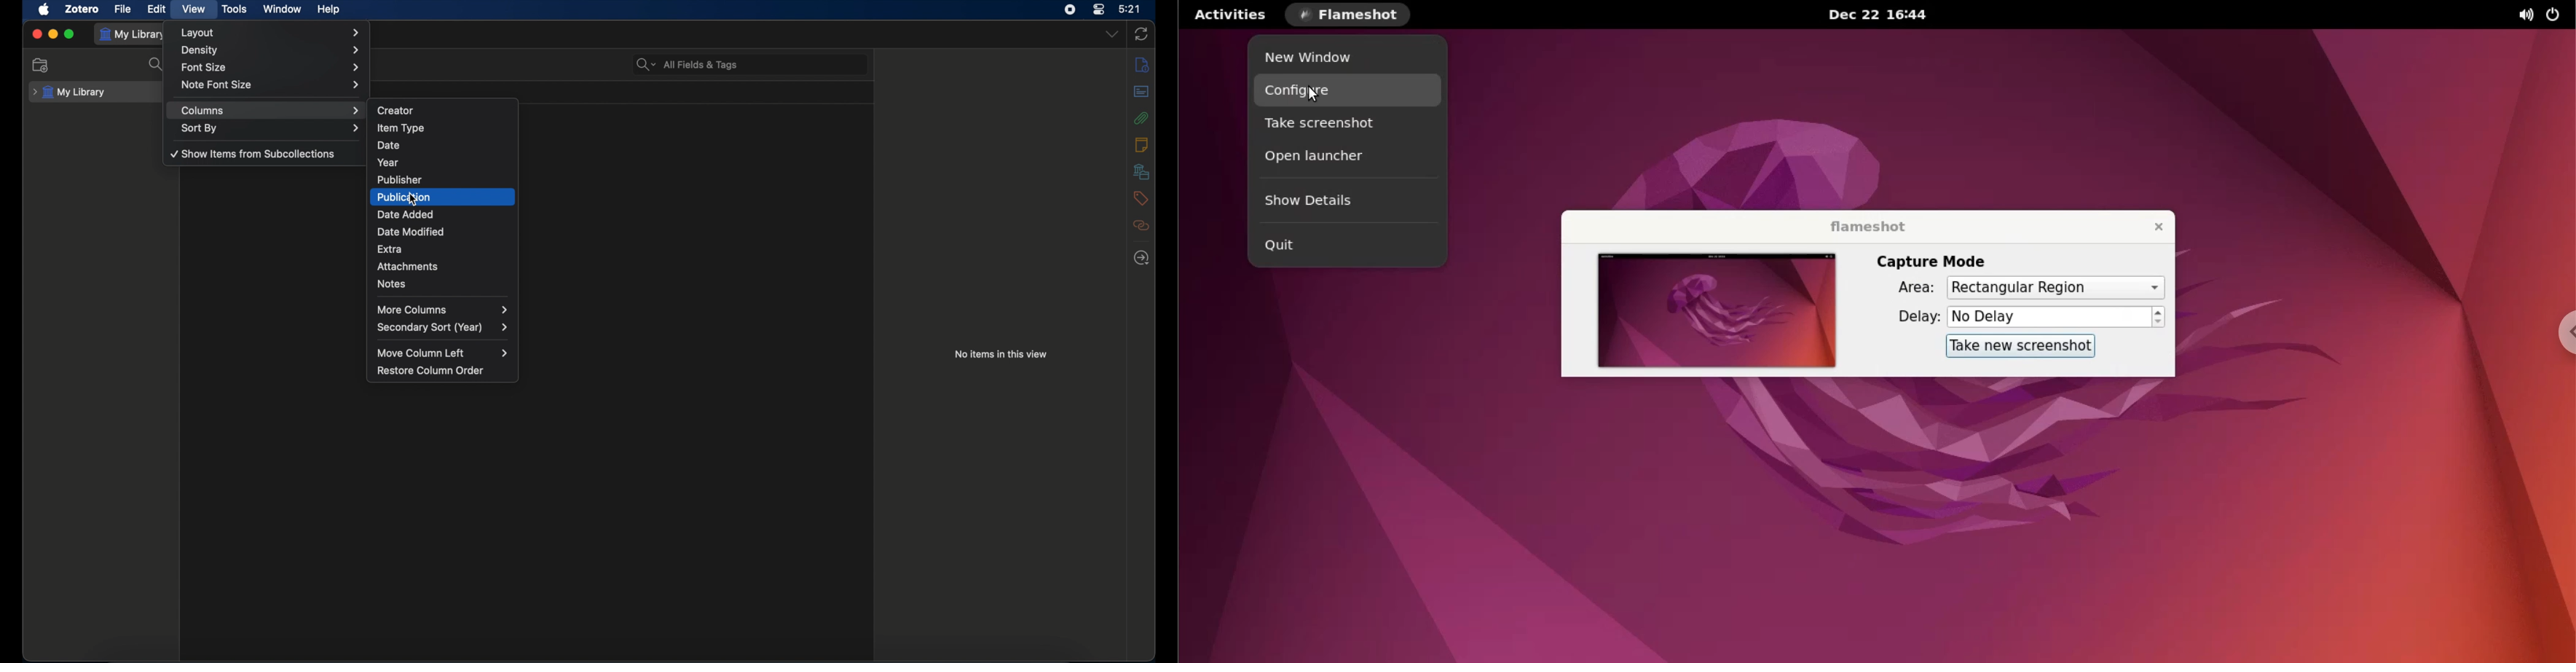  Describe the element at coordinates (1142, 171) in the screenshot. I see `libraries` at that location.